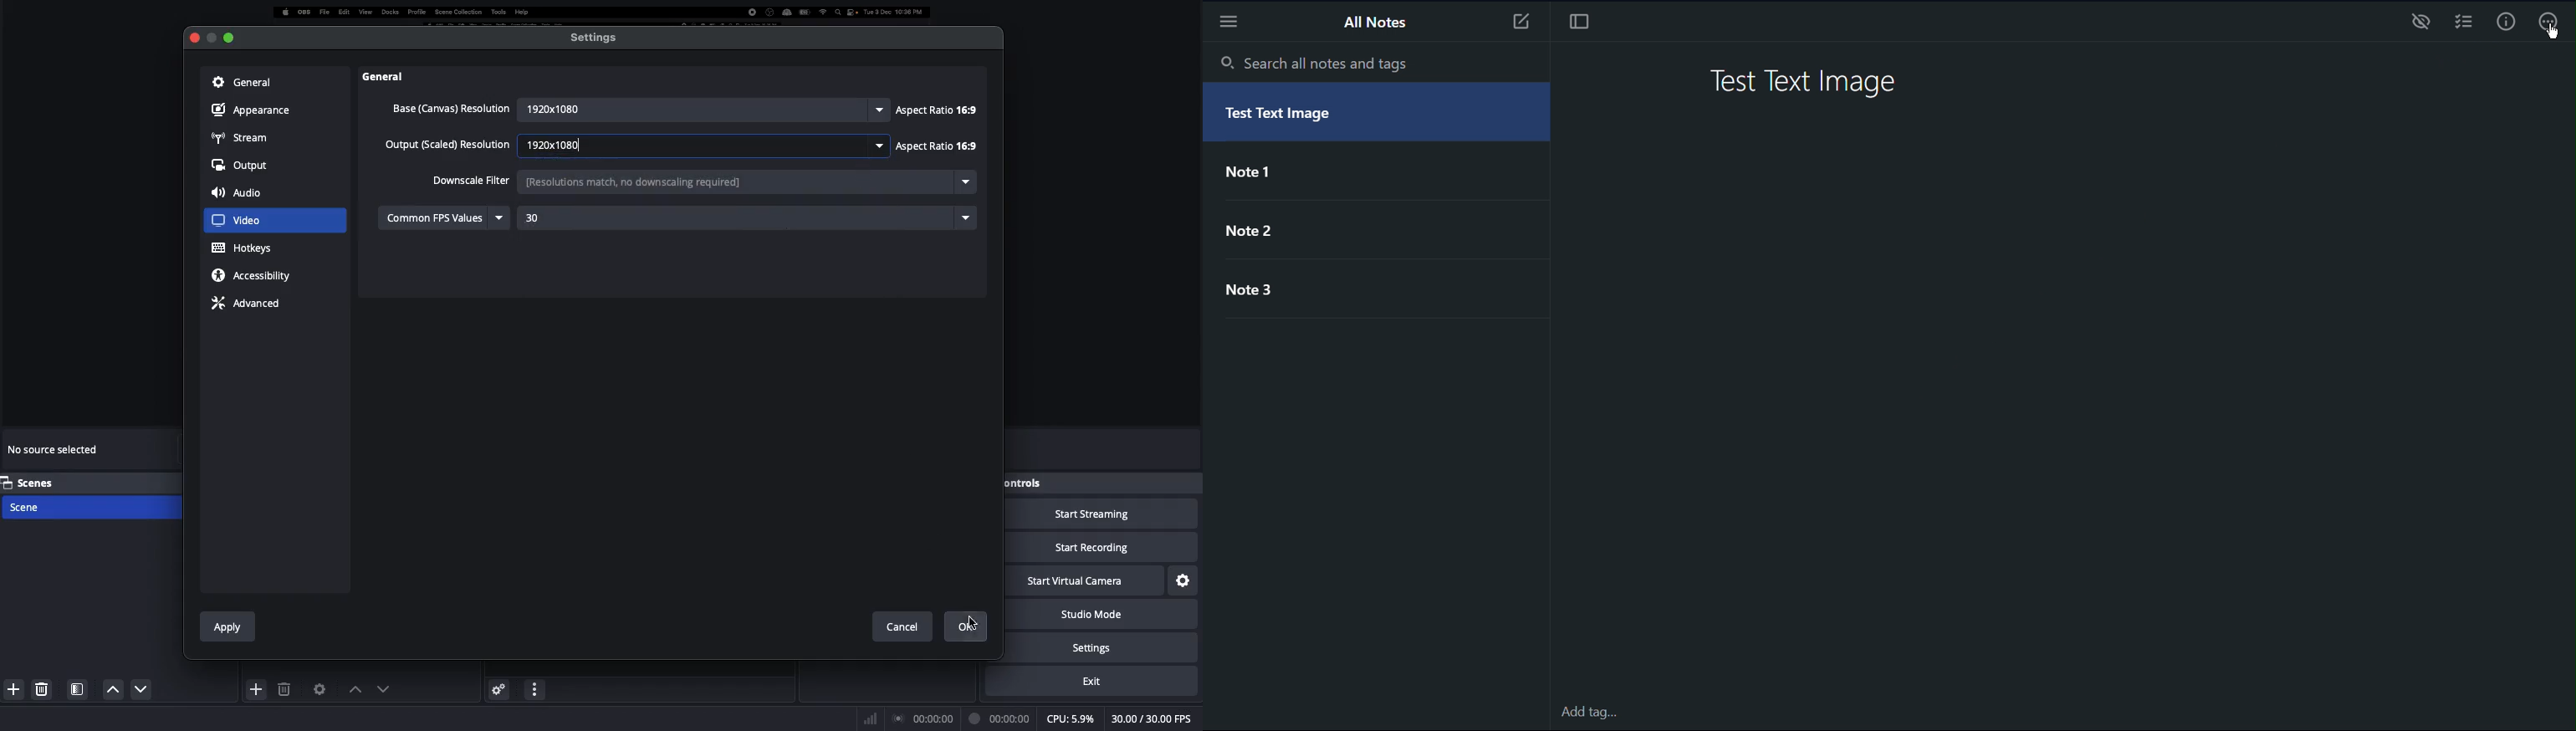 This screenshot has height=756, width=2576. What do you see at coordinates (1102, 549) in the screenshot?
I see `Start recording` at bounding box center [1102, 549].